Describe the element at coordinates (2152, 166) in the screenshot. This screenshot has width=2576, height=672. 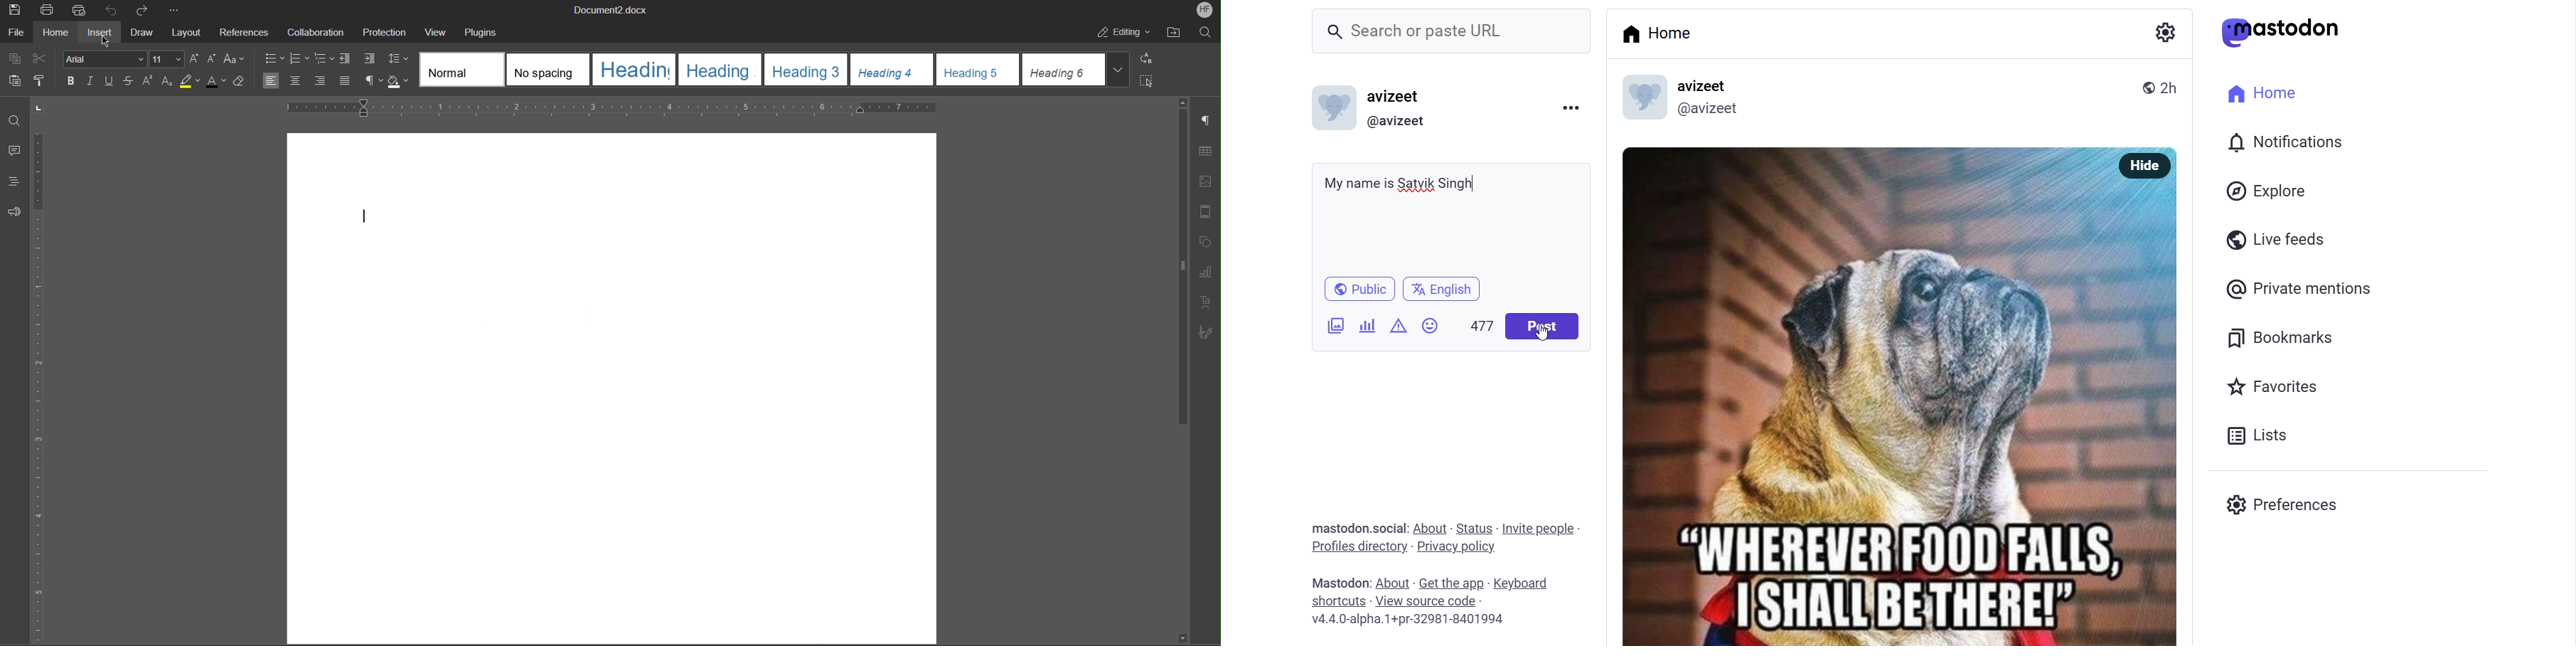
I see `Hide ` at that location.